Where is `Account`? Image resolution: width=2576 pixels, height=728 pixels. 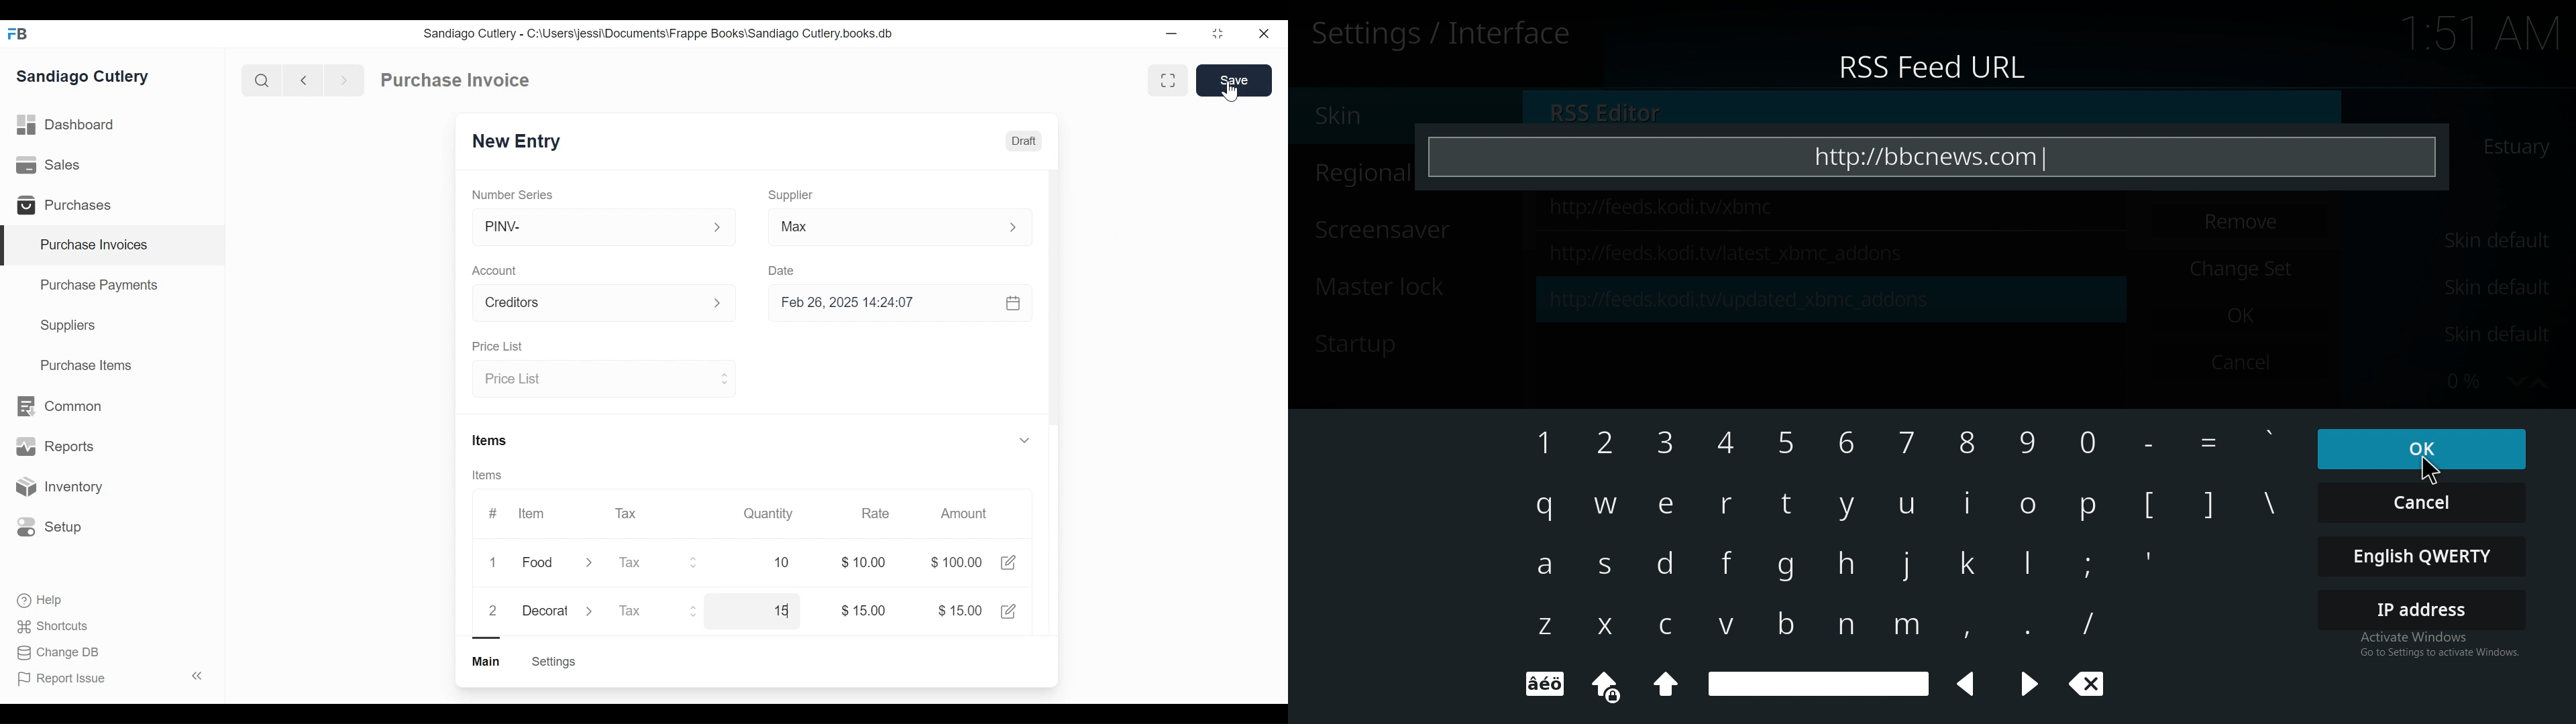 Account is located at coordinates (588, 305).